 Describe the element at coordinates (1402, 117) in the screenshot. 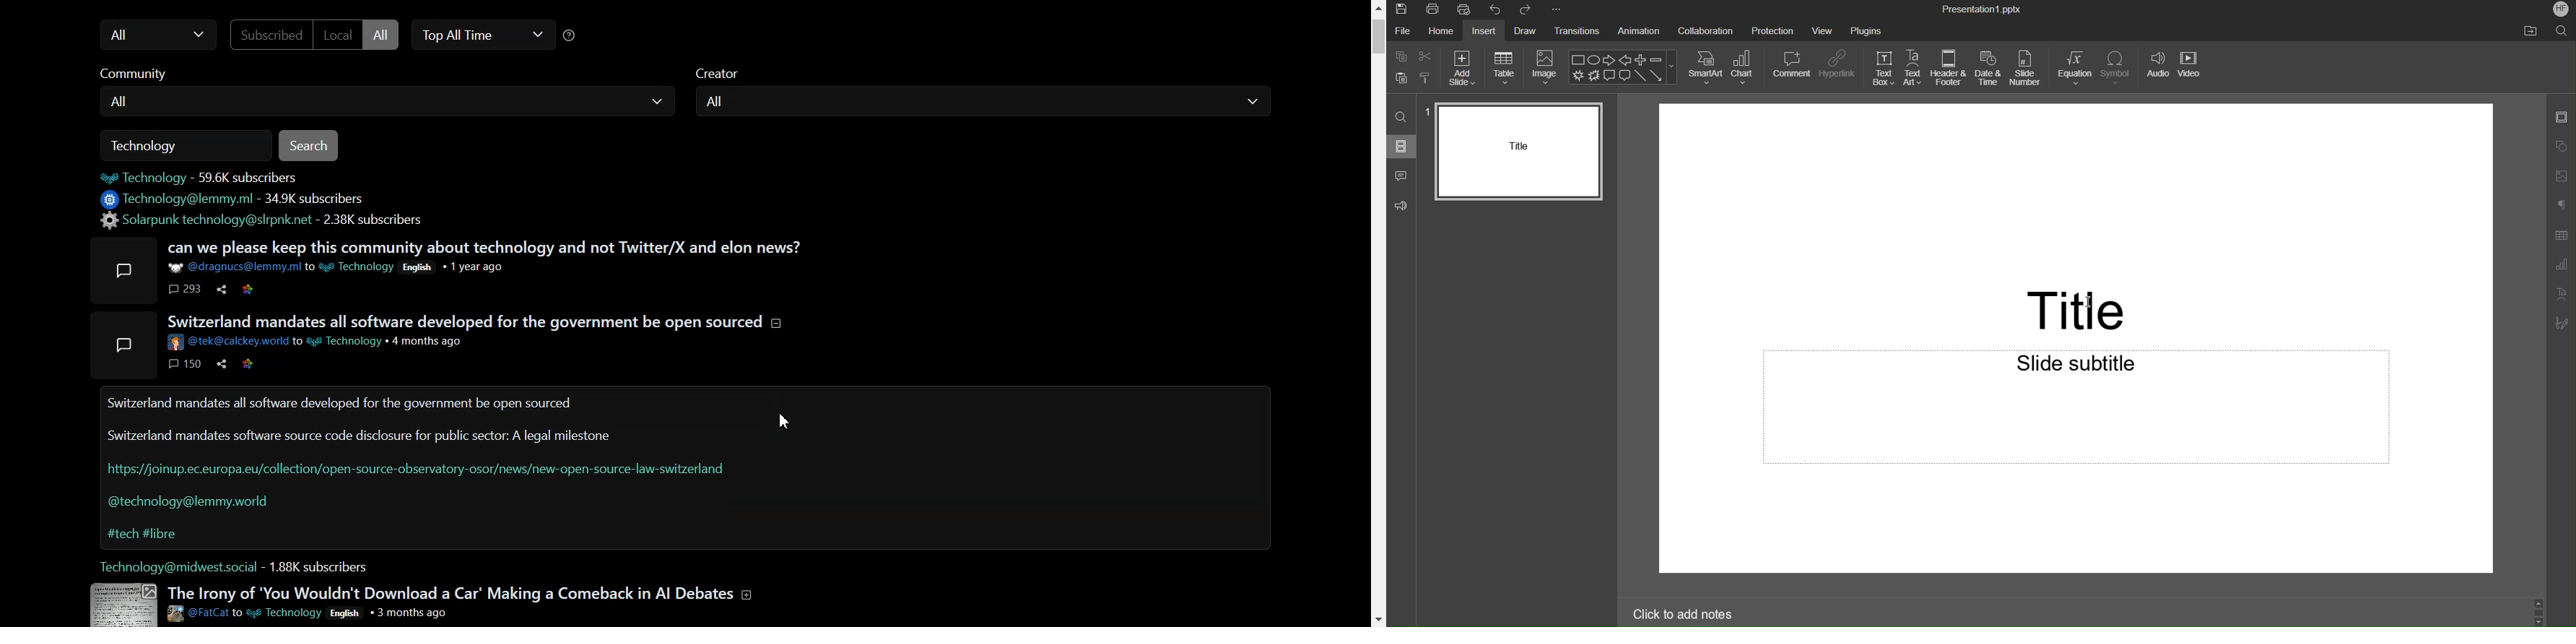

I see `Search` at that location.